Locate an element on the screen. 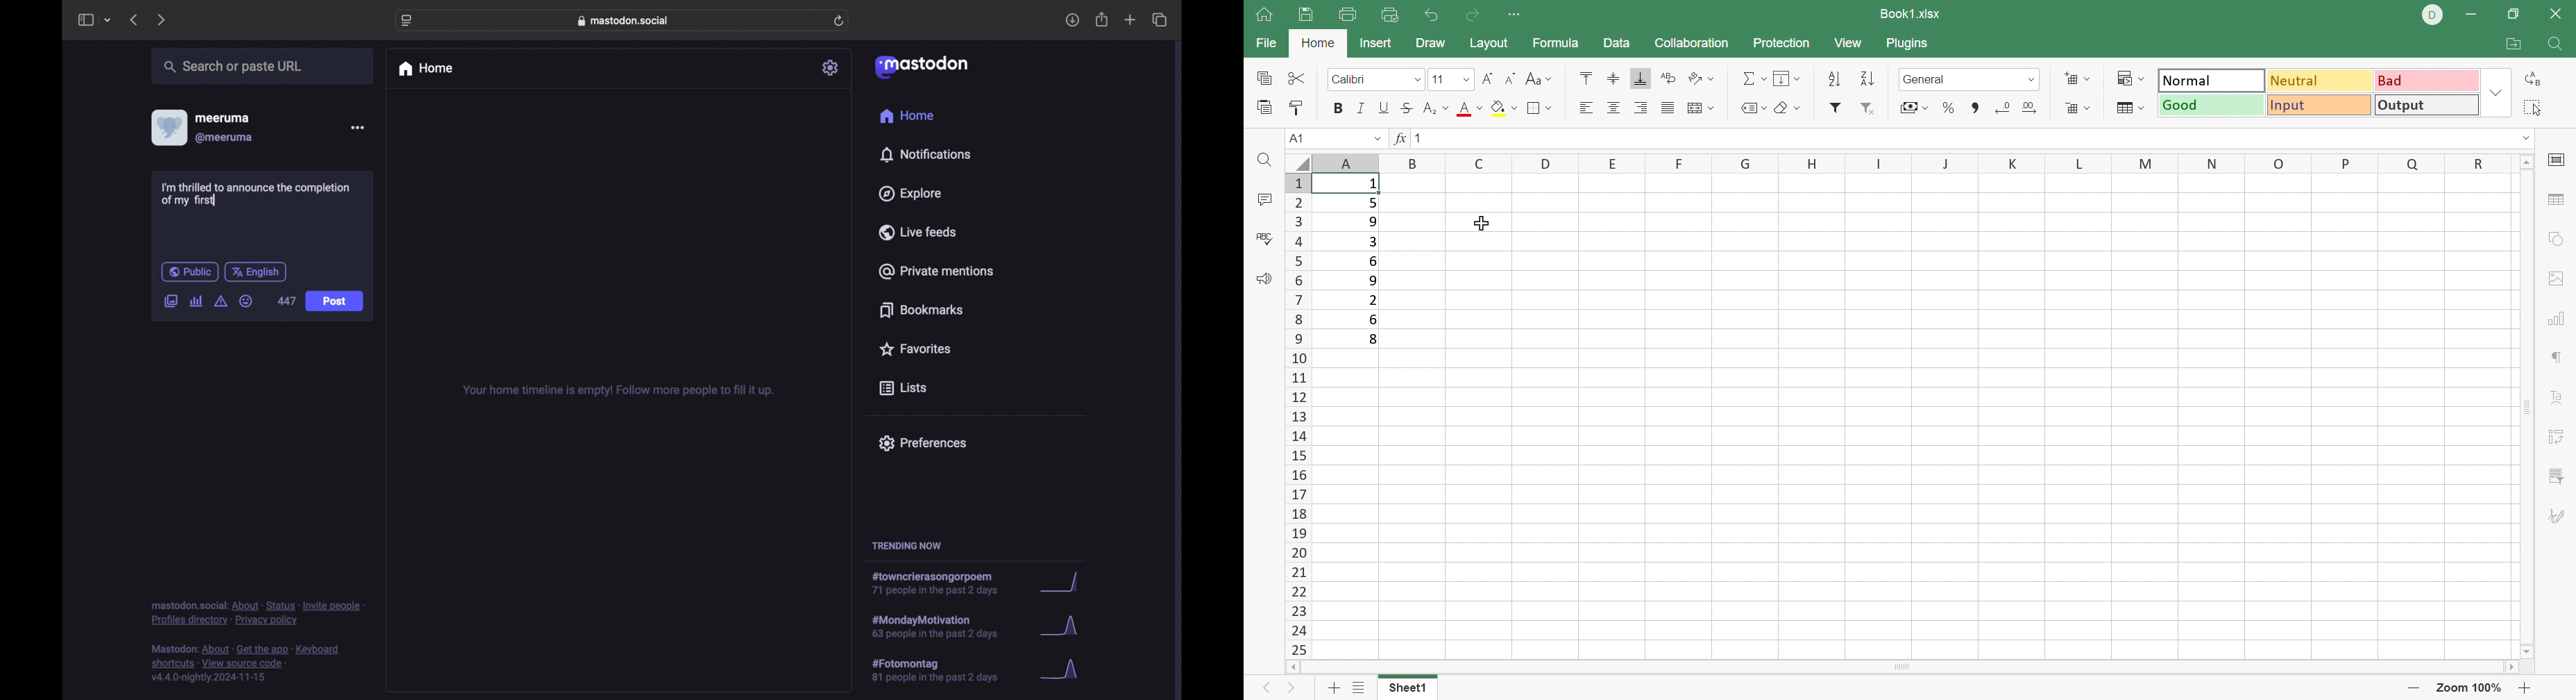 This screenshot has height=700, width=2576. Output is located at coordinates (2425, 104).